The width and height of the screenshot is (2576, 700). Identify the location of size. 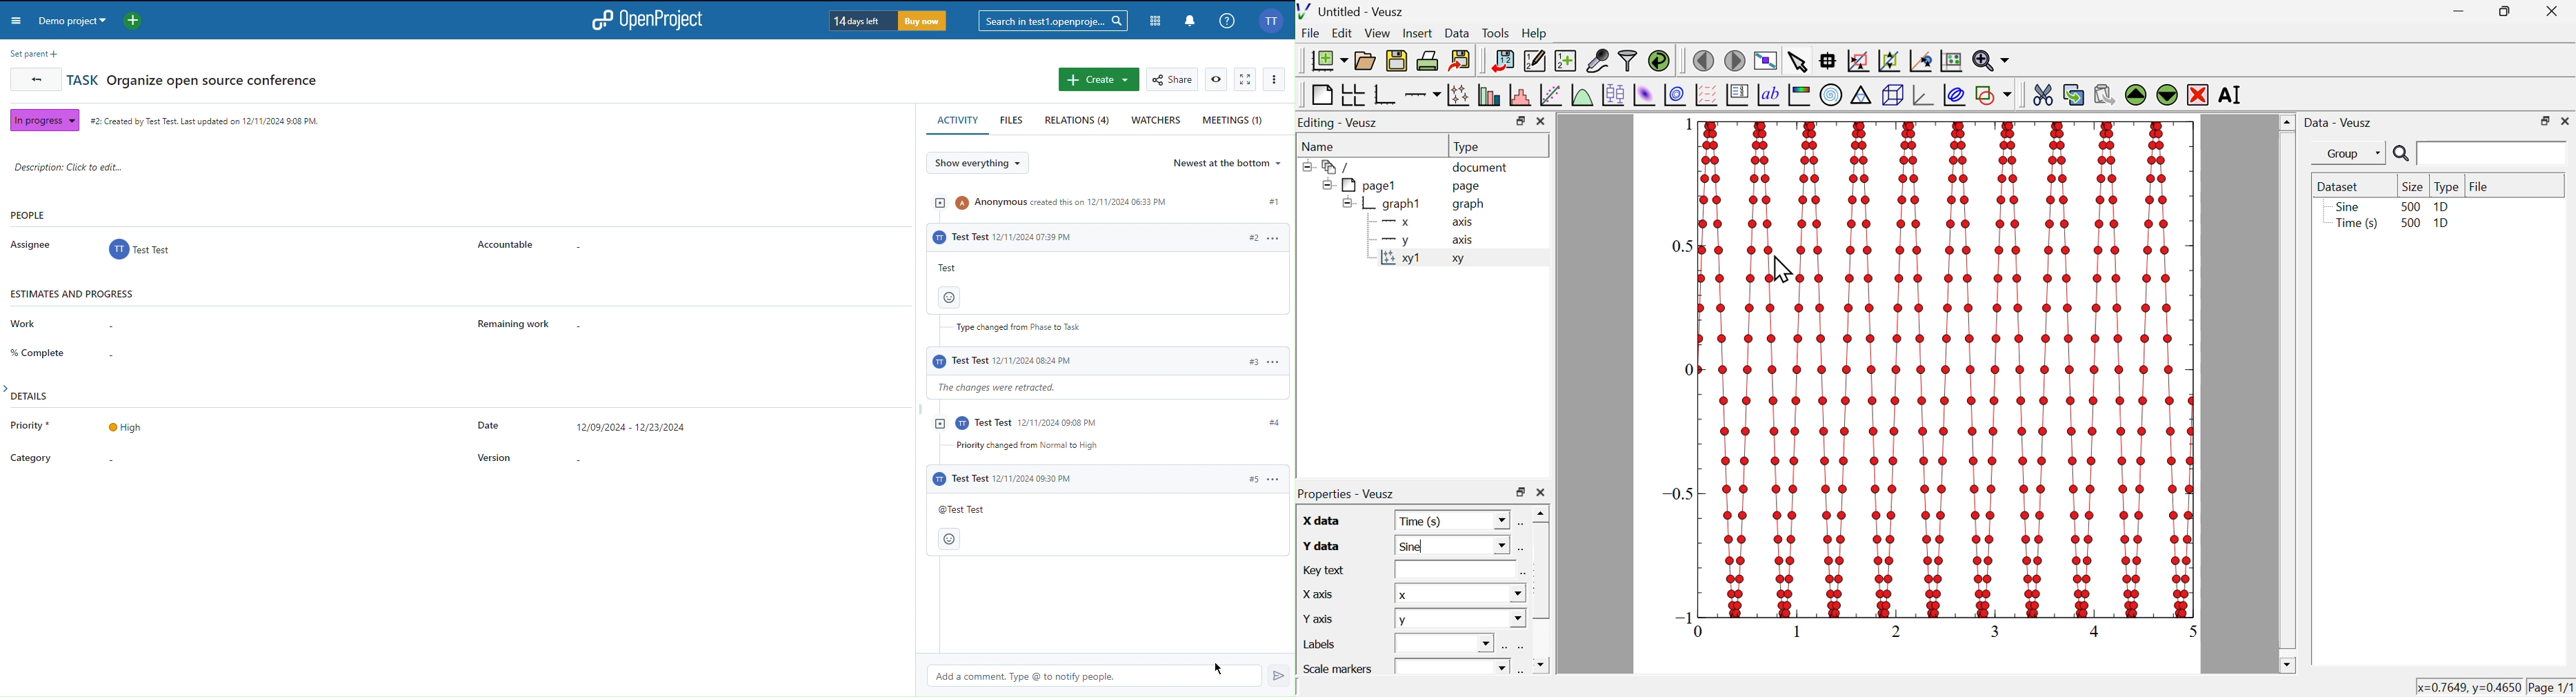
(2411, 186).